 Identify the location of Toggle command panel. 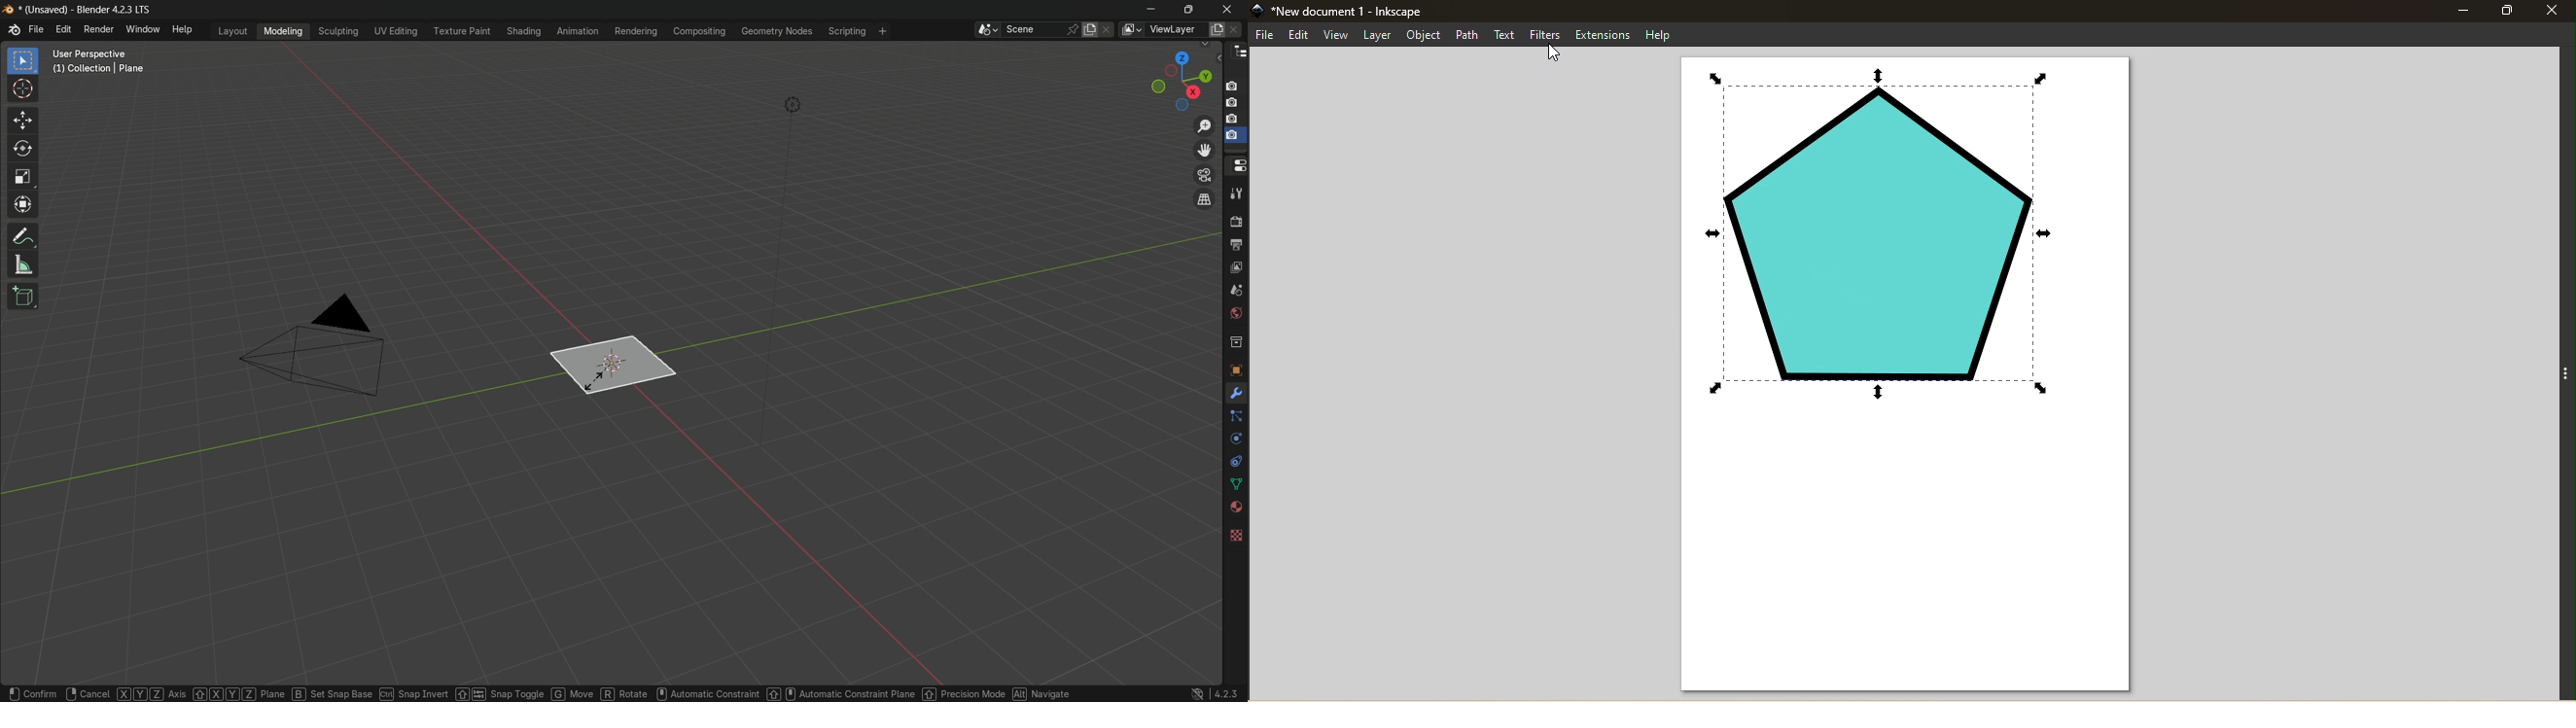
(2563, 371).